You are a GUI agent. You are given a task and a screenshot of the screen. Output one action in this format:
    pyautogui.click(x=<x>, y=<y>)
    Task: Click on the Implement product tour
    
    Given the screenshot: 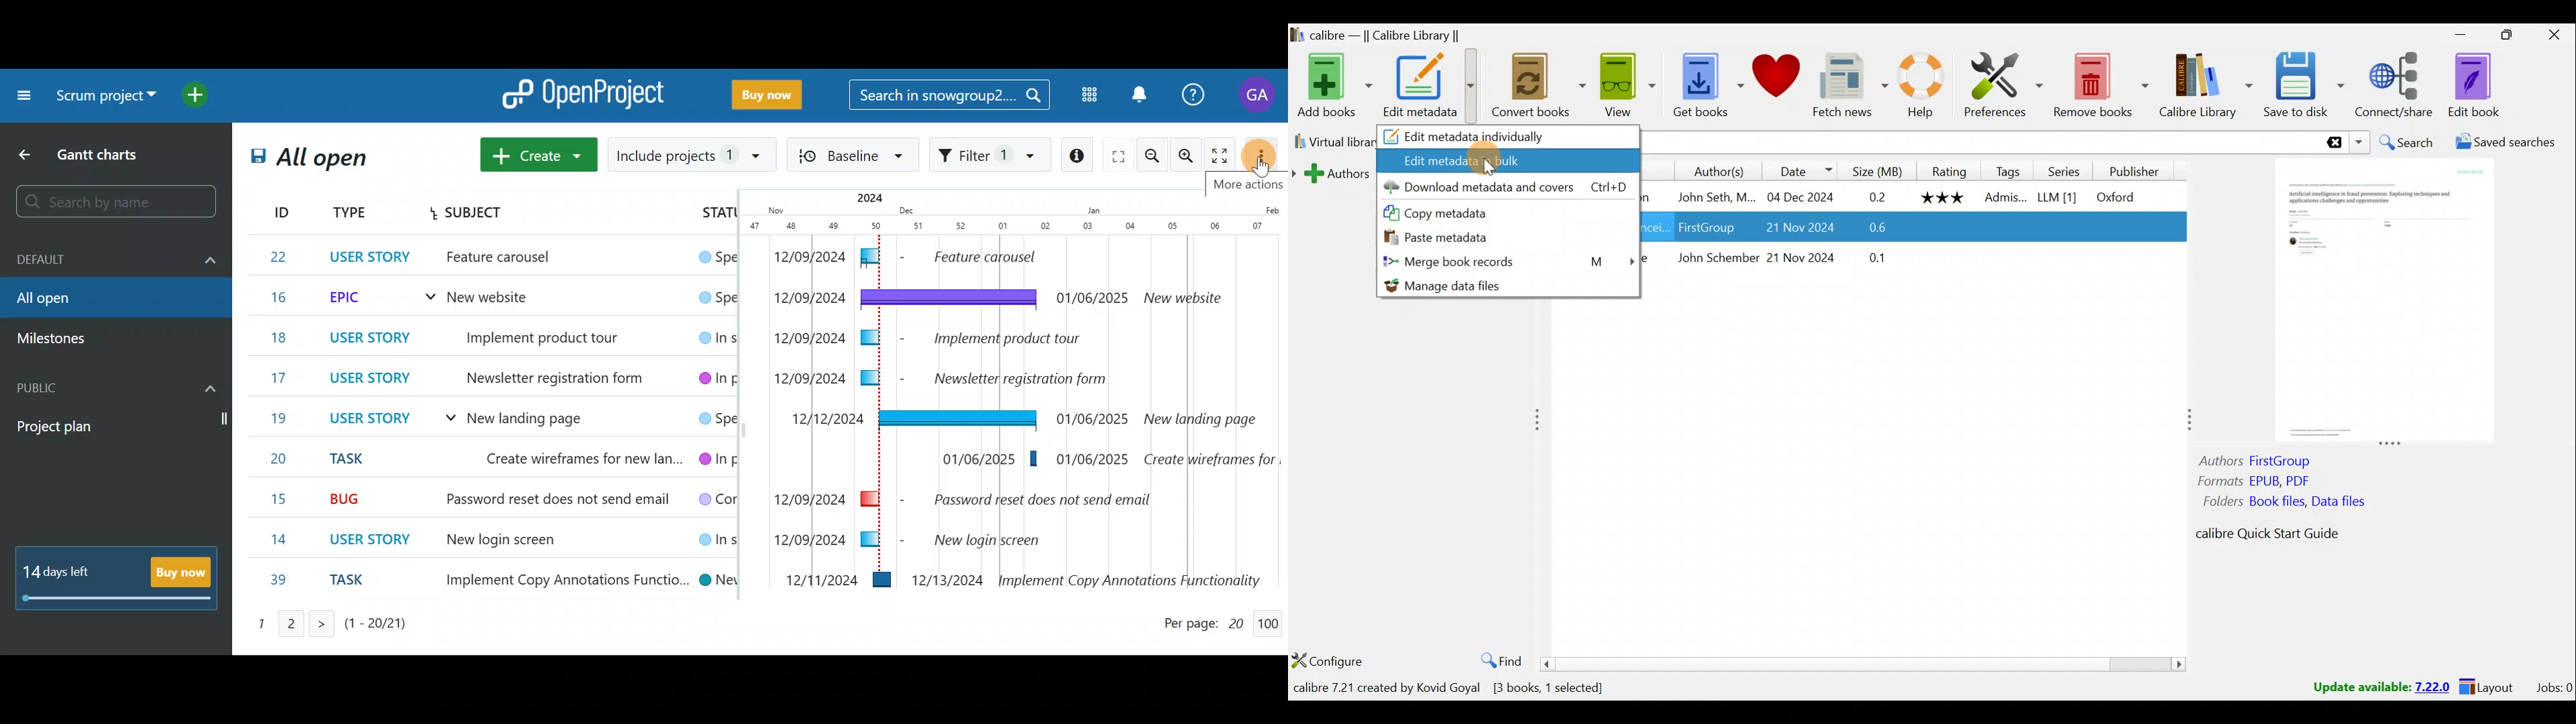 What is the action you would take?
    pyautogui.click(x=561, y=336)
    